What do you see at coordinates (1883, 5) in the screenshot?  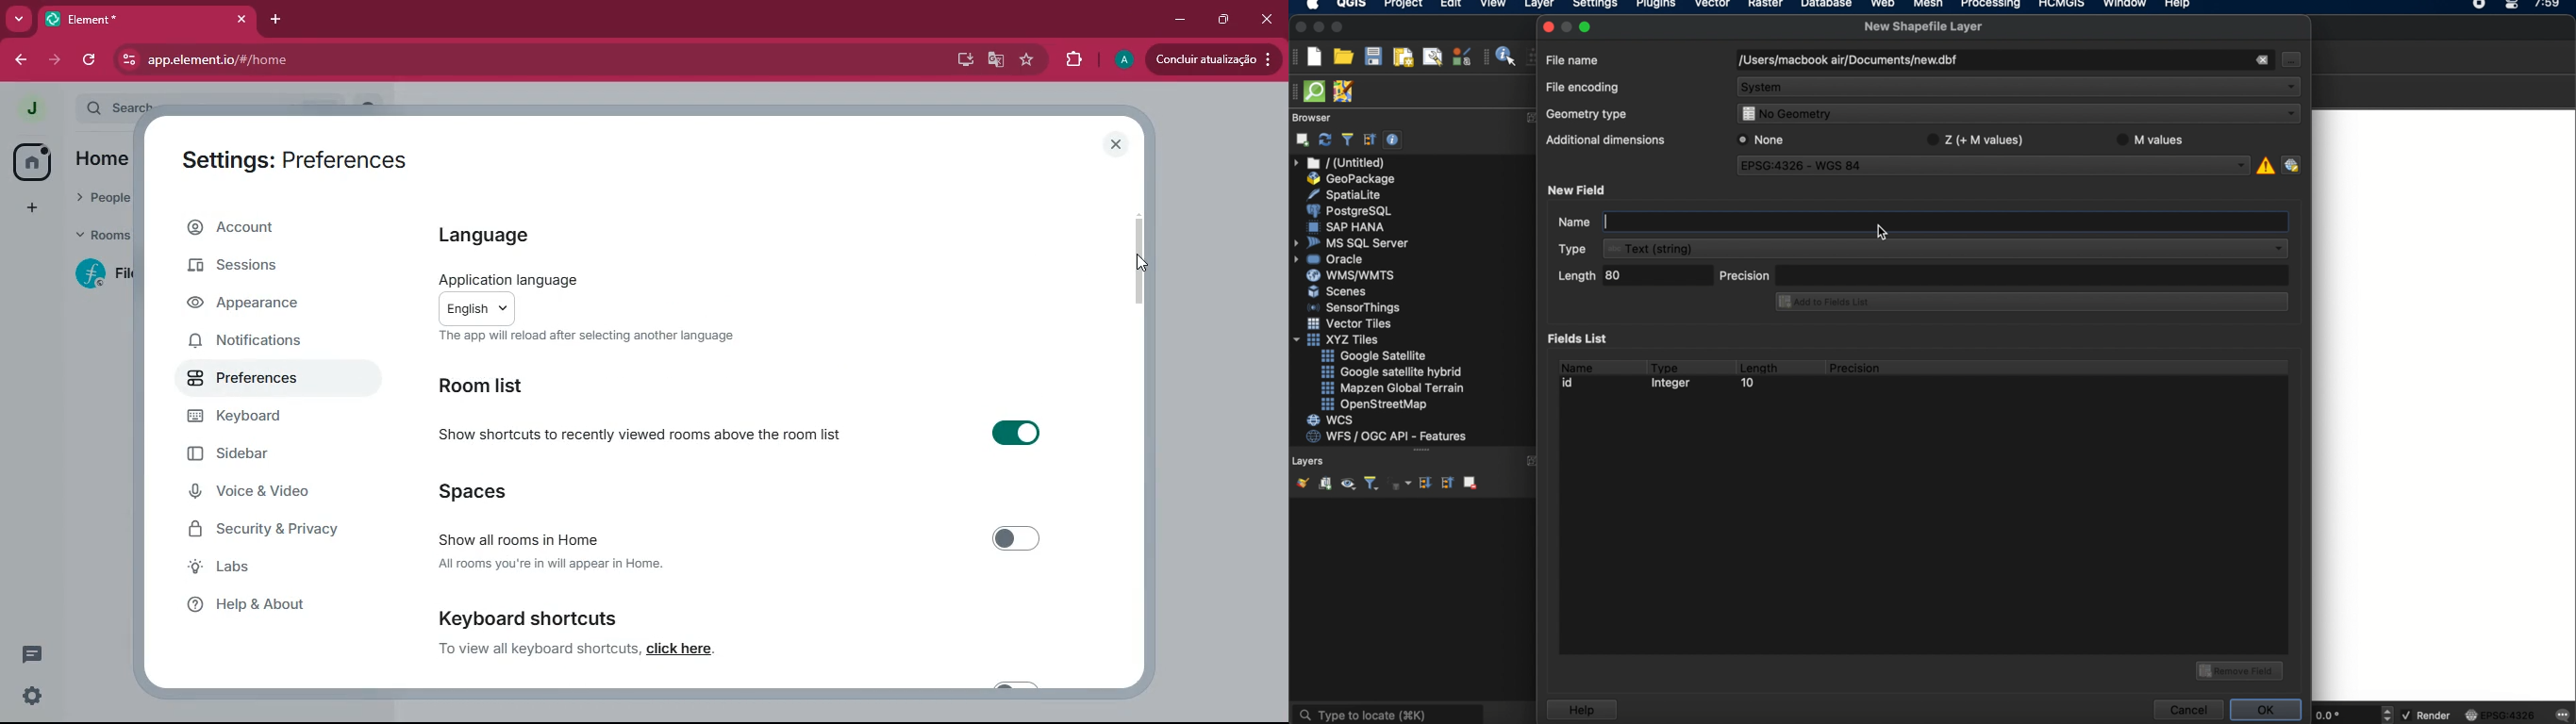 I see `web` at bounding box center [1883, 5].